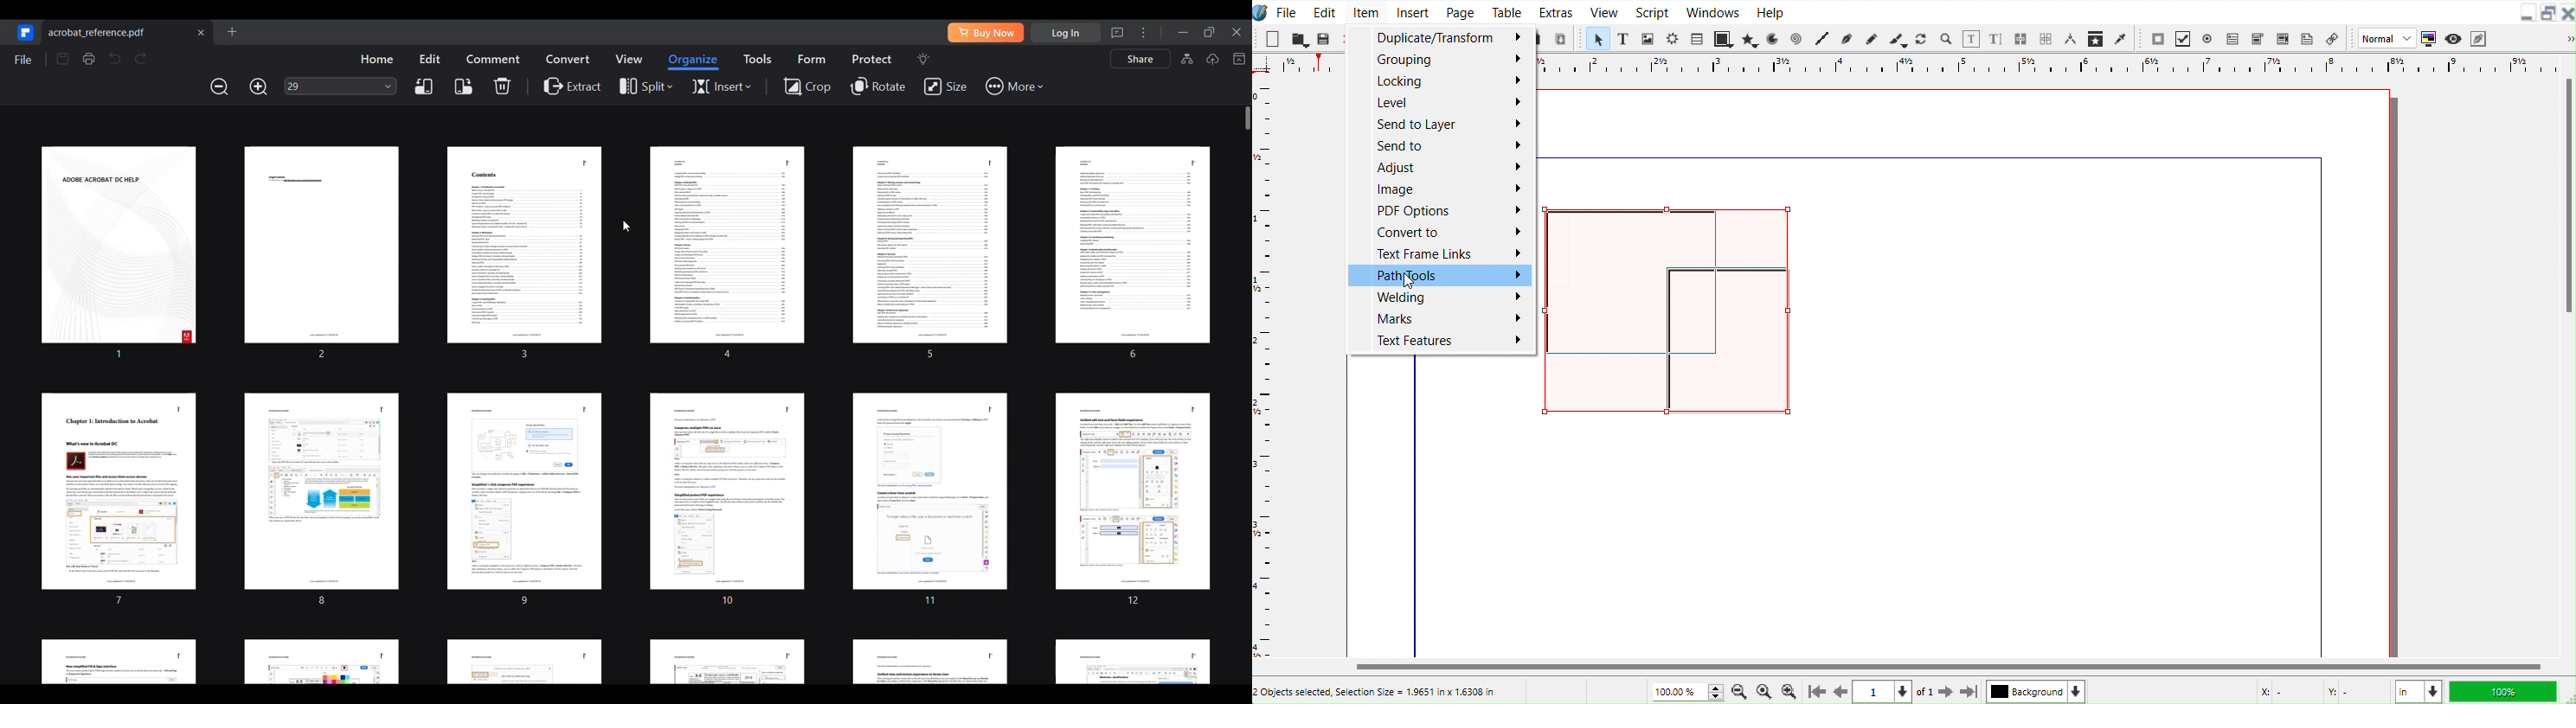 The image size is (2576, 728). Describe the element at coordinates (1740, 691) in the screenshot. I see `Zoom Out` at that location.